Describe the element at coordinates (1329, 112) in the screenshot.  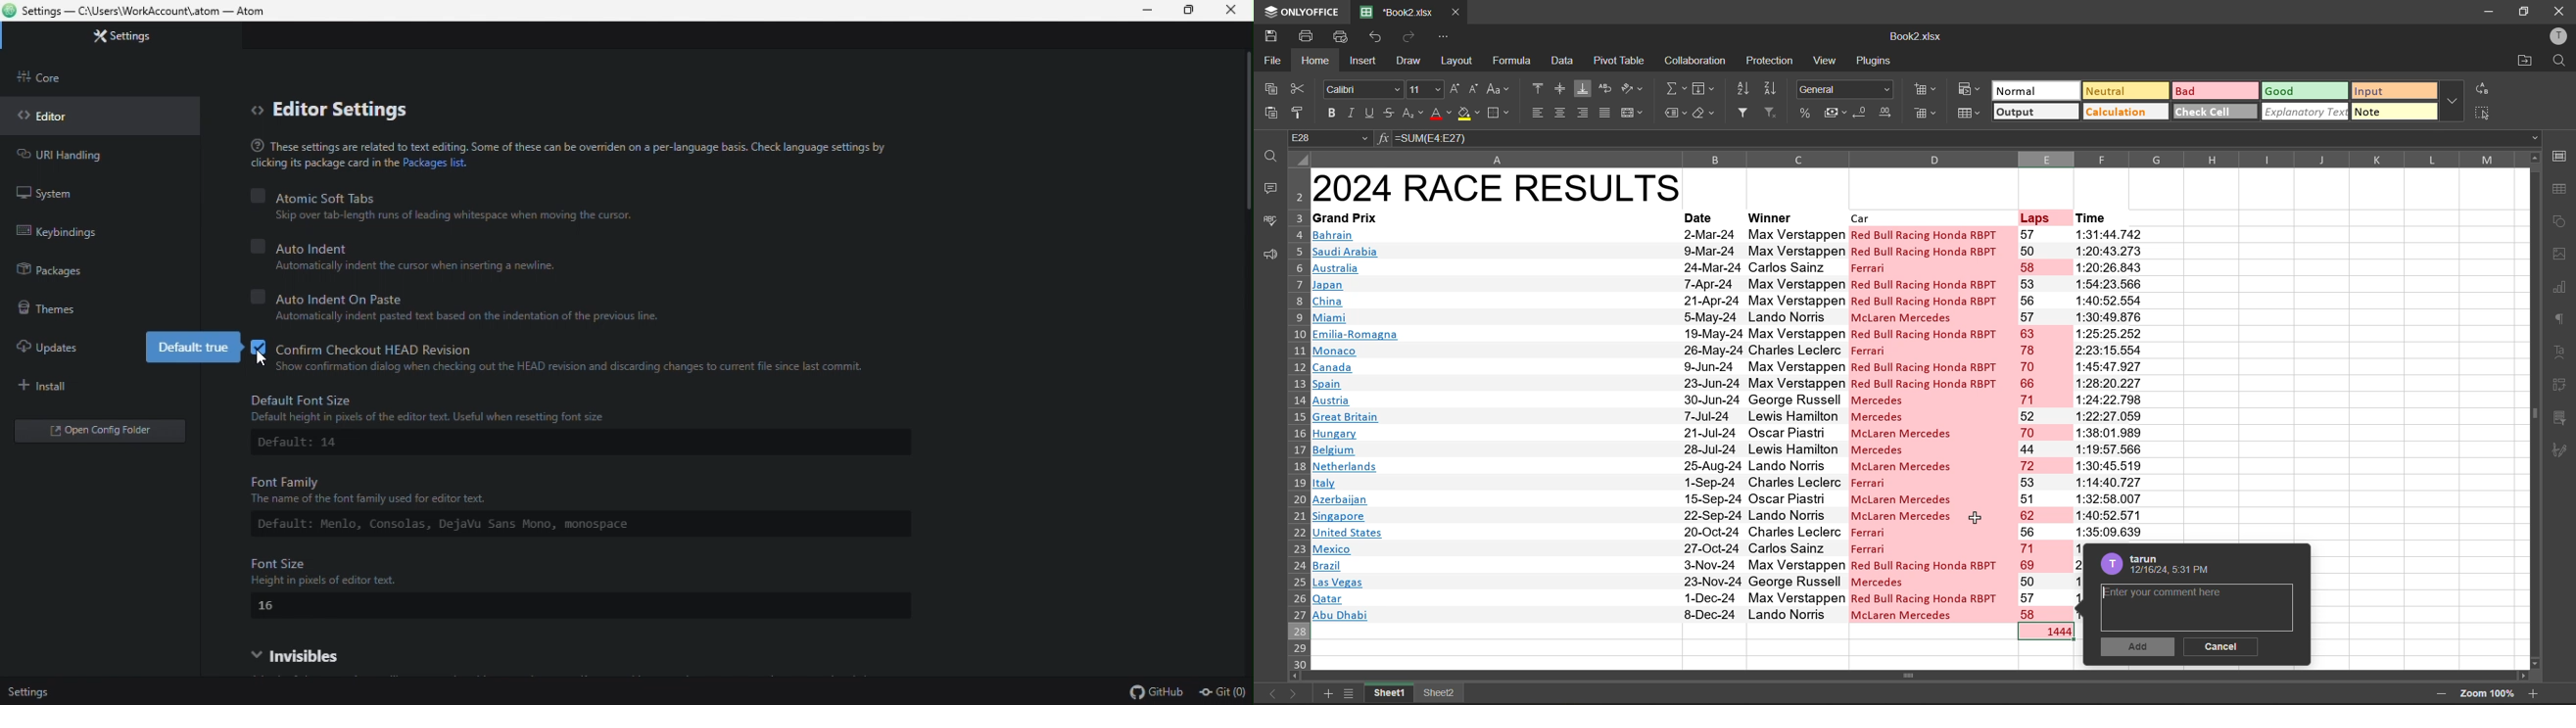
I see `bold` at that location.